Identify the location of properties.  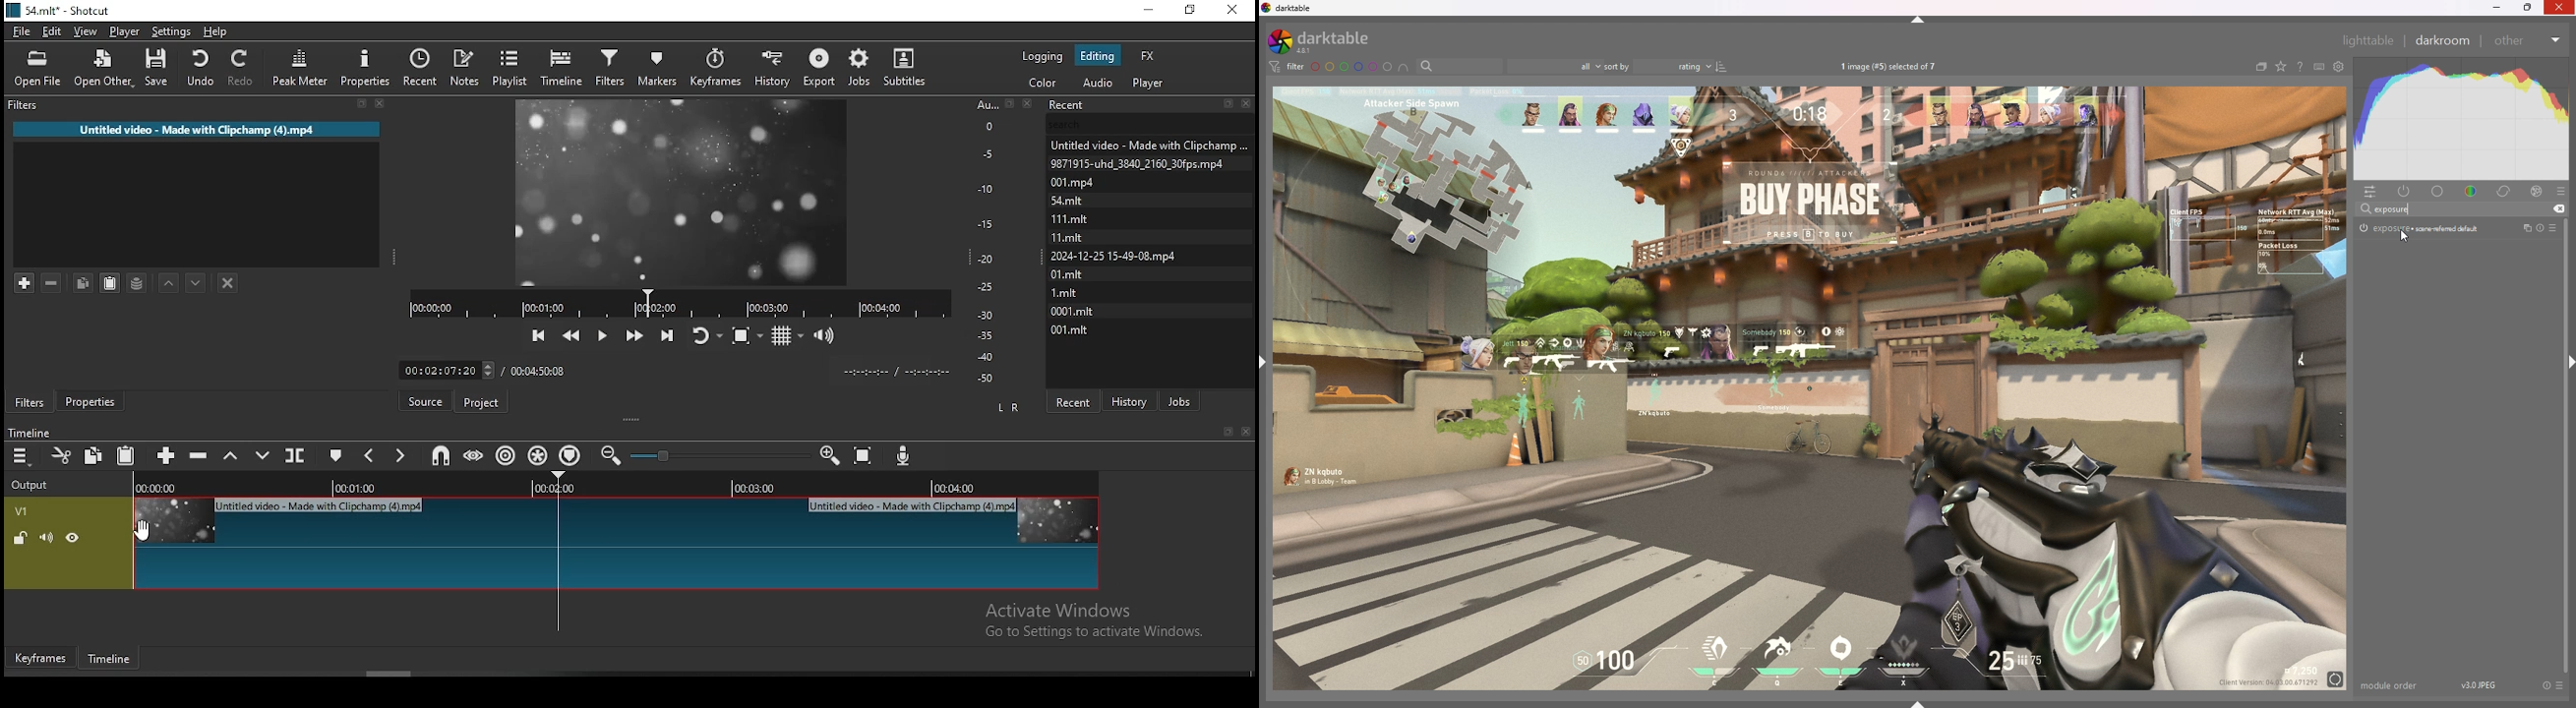
(369, 70).